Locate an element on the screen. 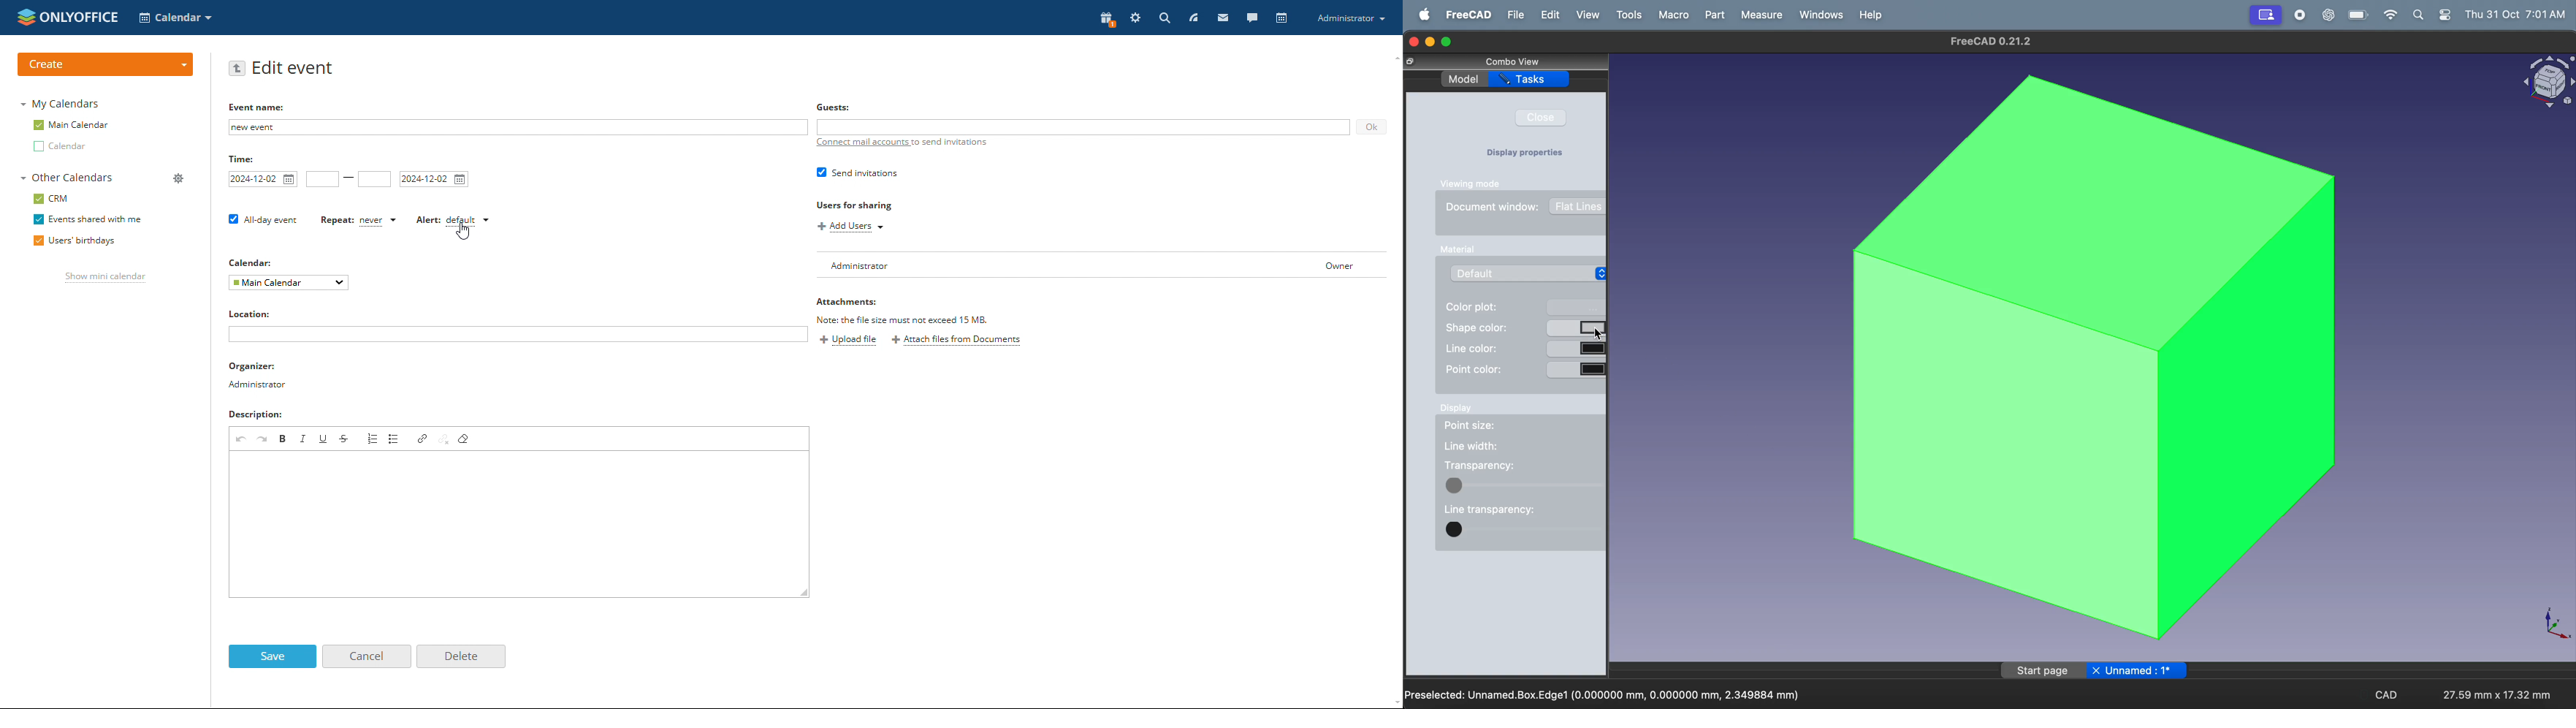  point size is located at coordinates (1483, 427).